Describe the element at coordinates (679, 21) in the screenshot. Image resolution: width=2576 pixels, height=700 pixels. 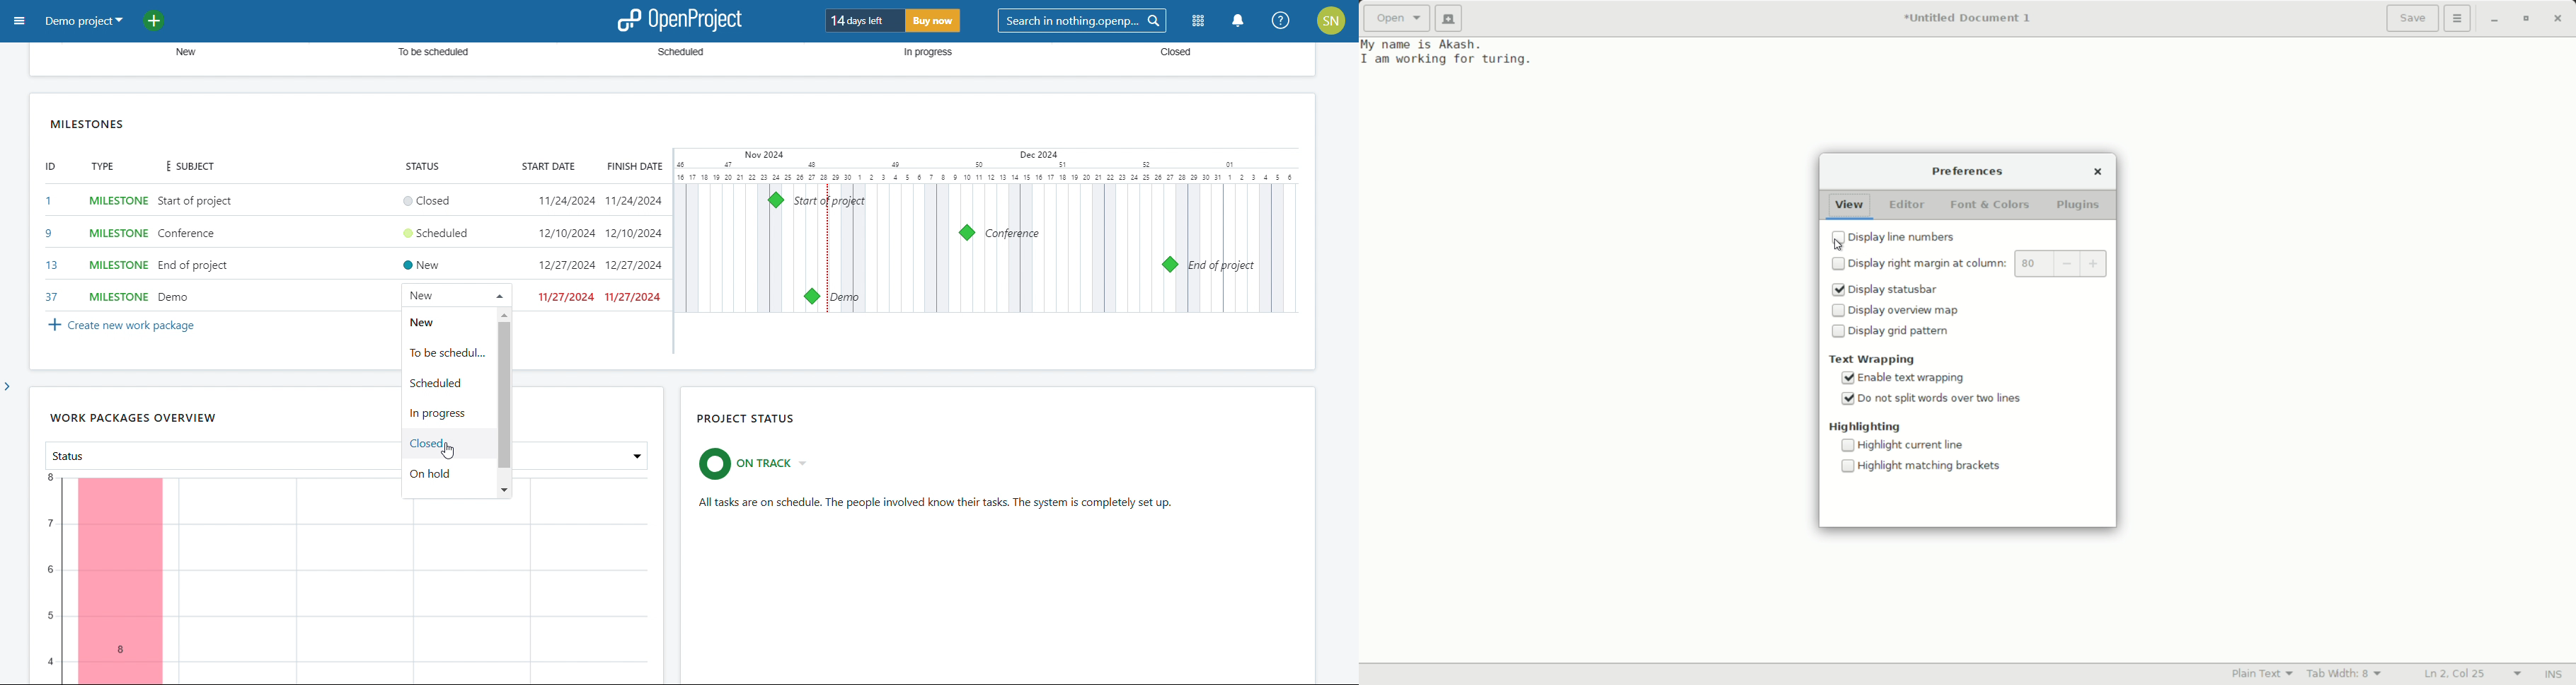
I see `logo` at that location.